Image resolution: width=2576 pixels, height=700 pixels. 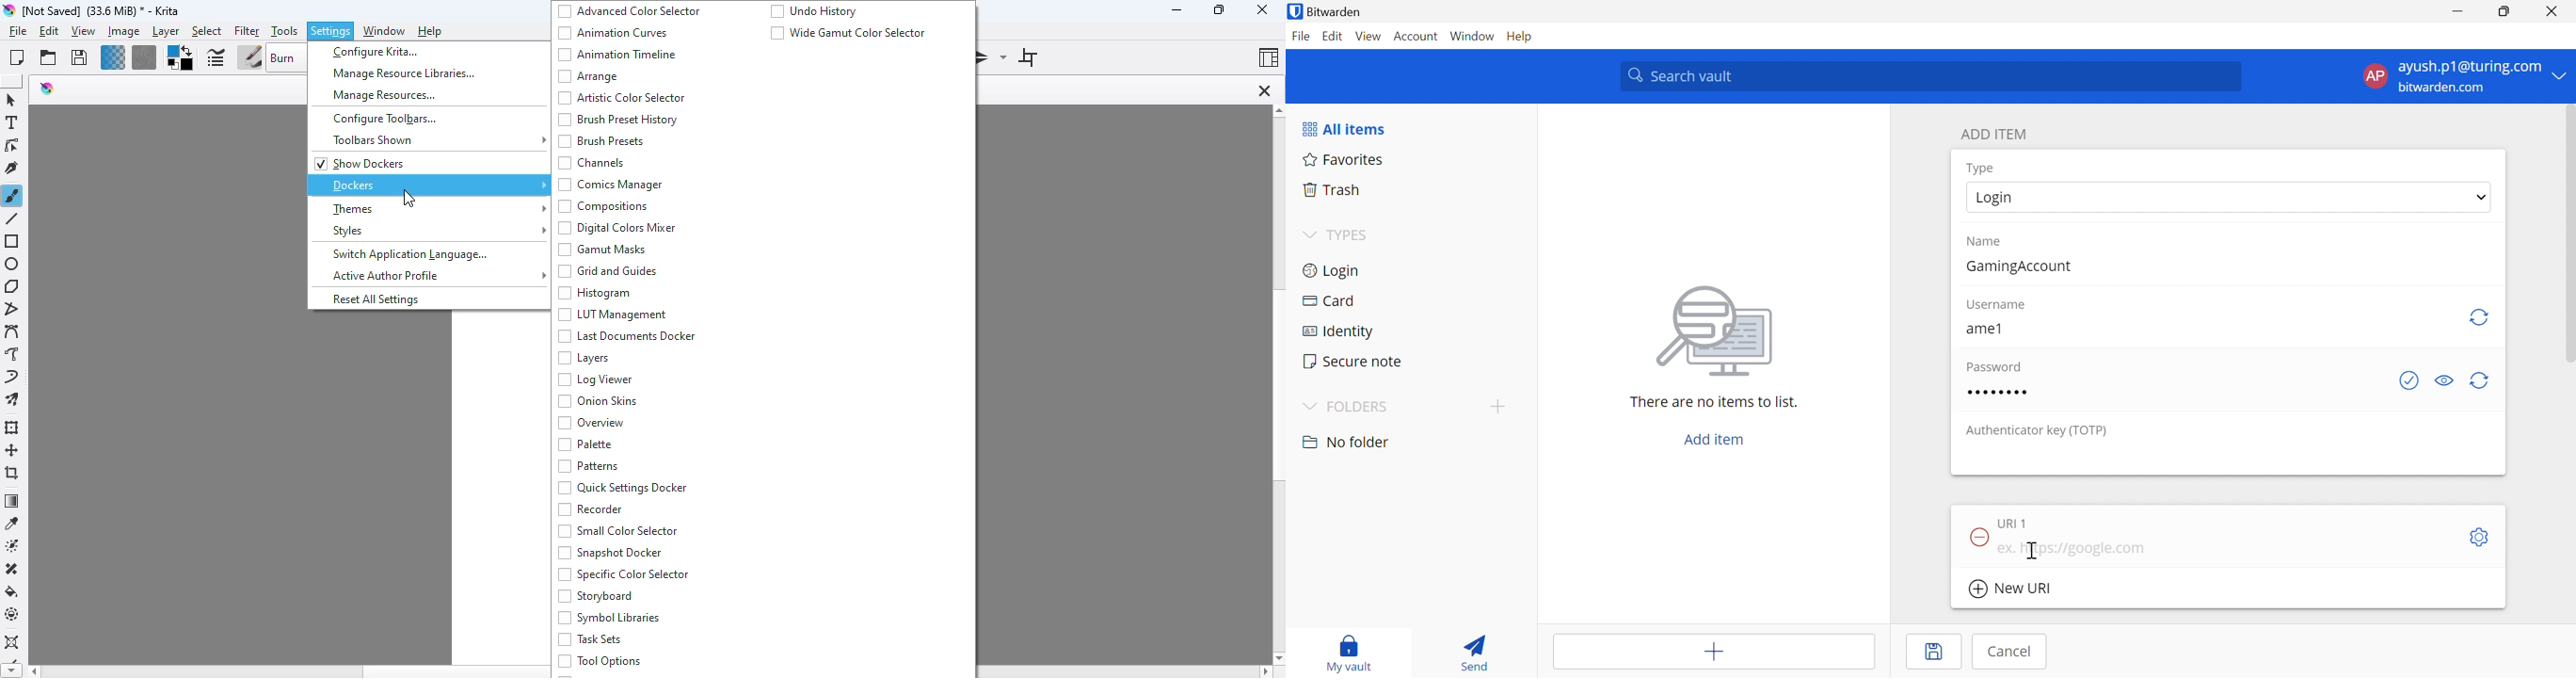 What do you see at coordinates (2007, 653) in the screenshot?
I see `Cancel` at bounding box center [2007, 653].